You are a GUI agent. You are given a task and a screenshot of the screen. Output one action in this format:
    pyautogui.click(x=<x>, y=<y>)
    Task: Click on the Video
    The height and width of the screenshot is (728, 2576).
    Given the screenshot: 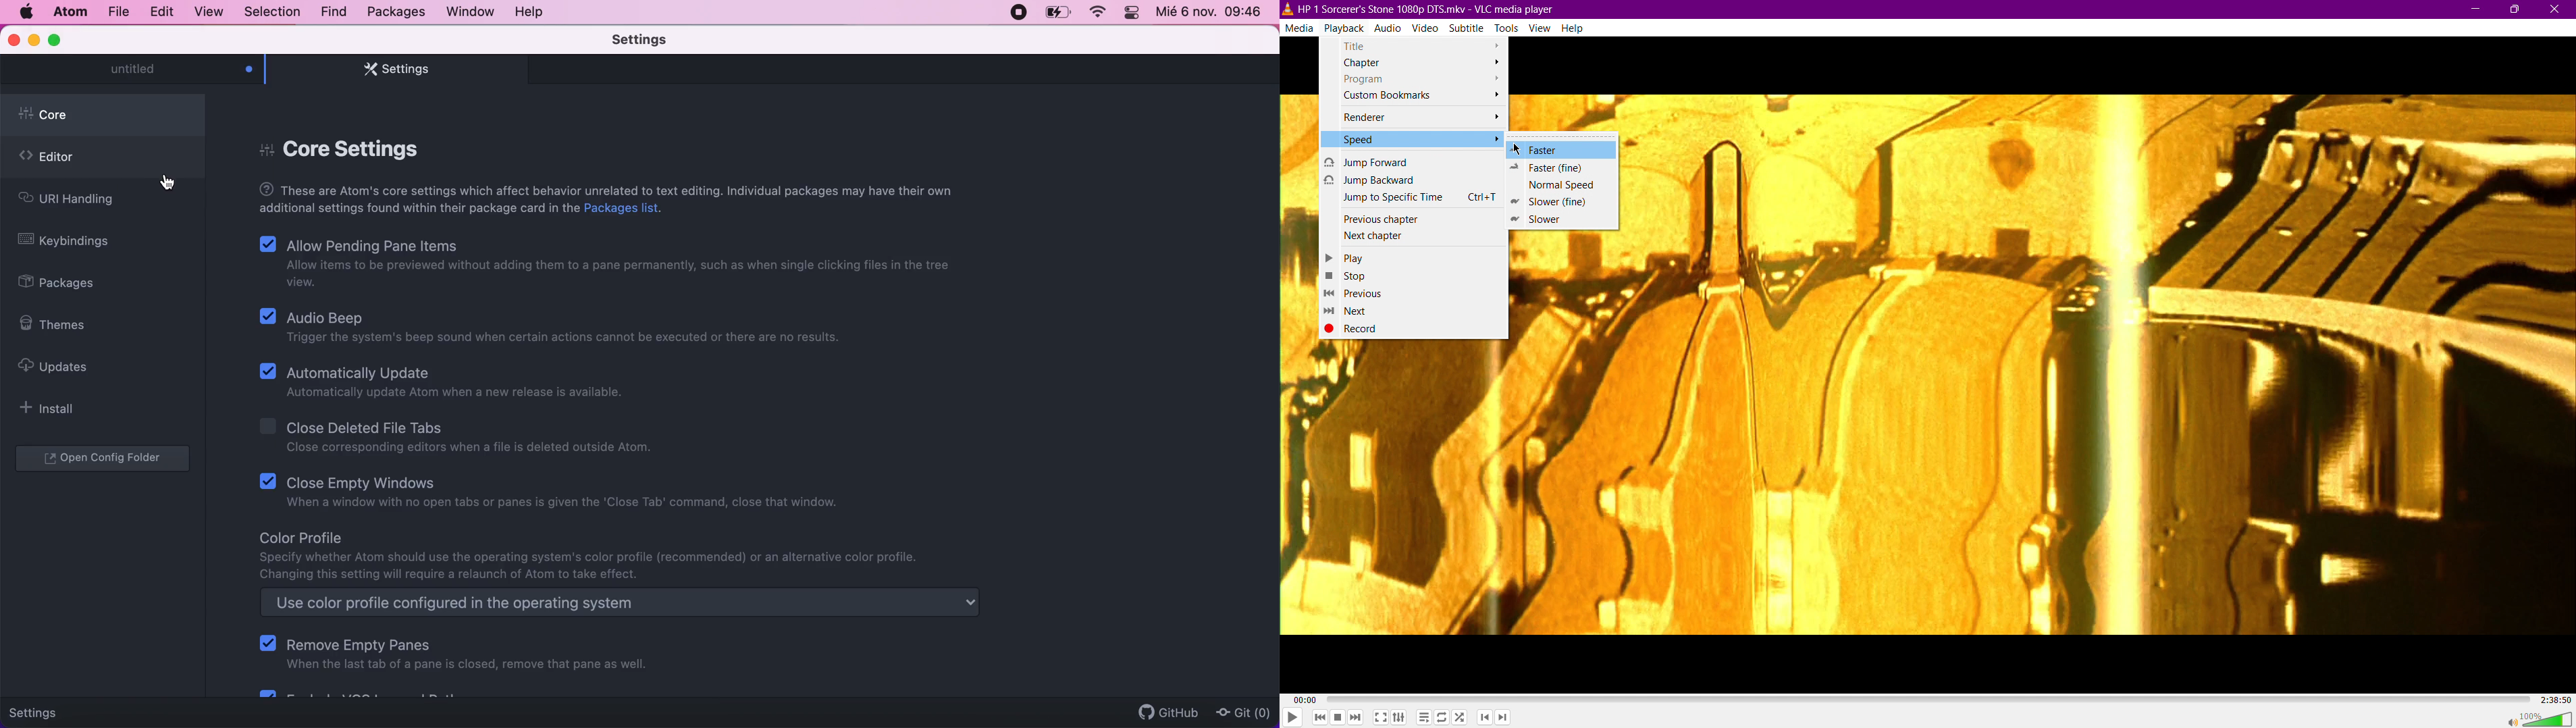 What is the action you would take?
    pyautogui.click(x=1425, y=27)
    